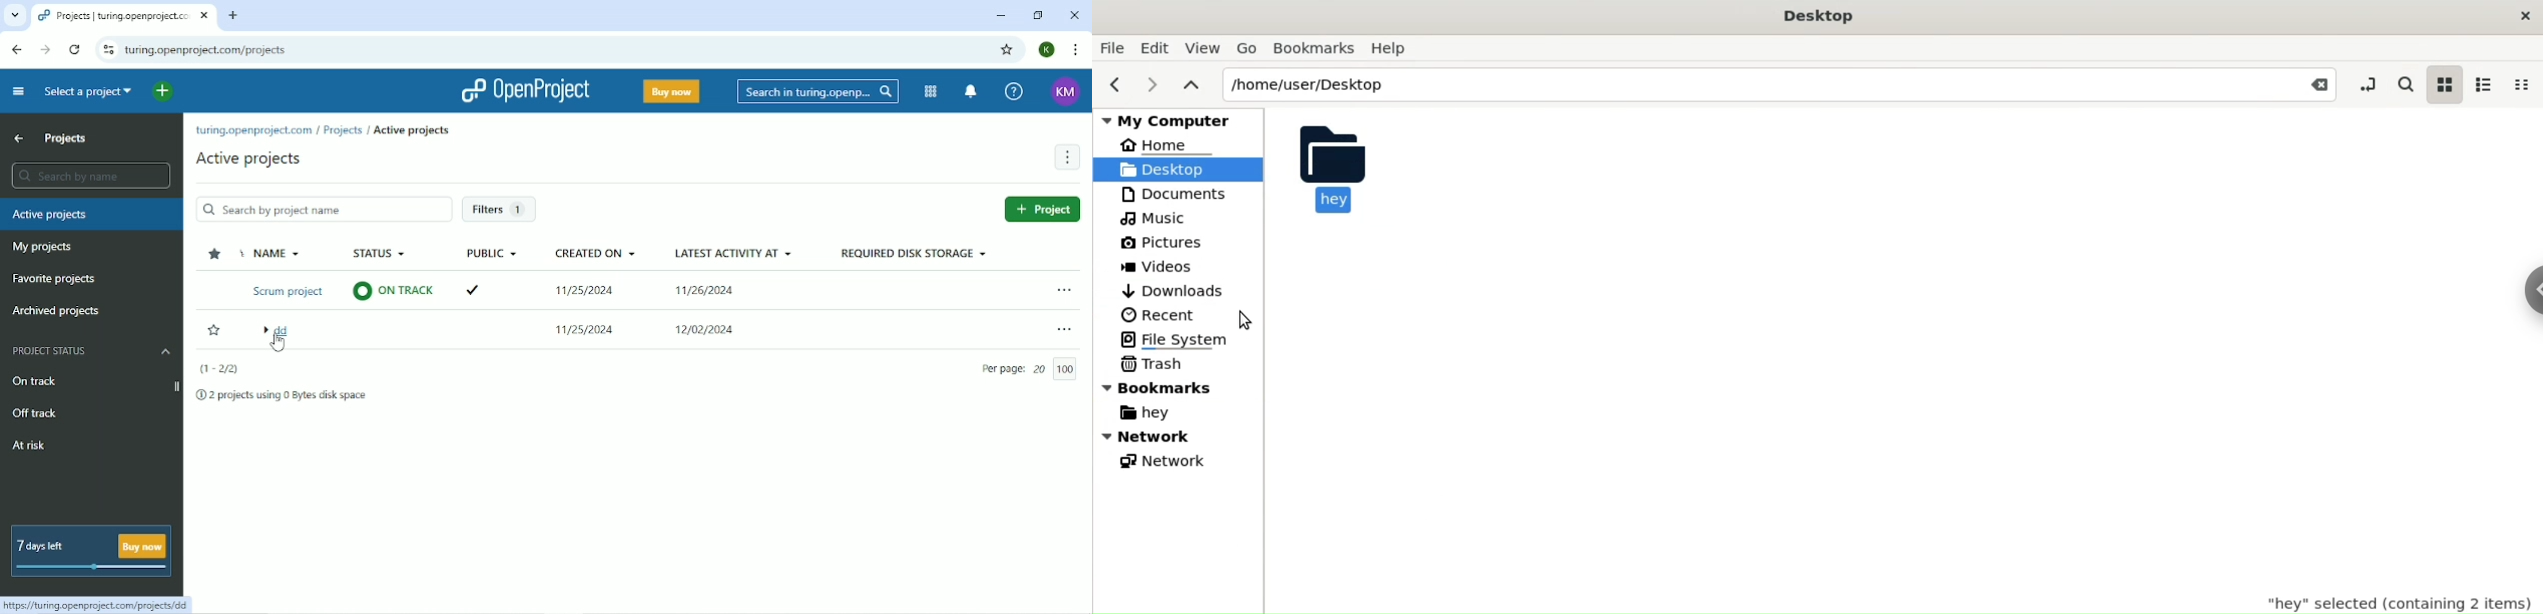 This screenshot has height=616, width=2548. What do you see at coordinates (89, 552) in the screenshot?
I see `7 days left` at bounding box center [89, 552].